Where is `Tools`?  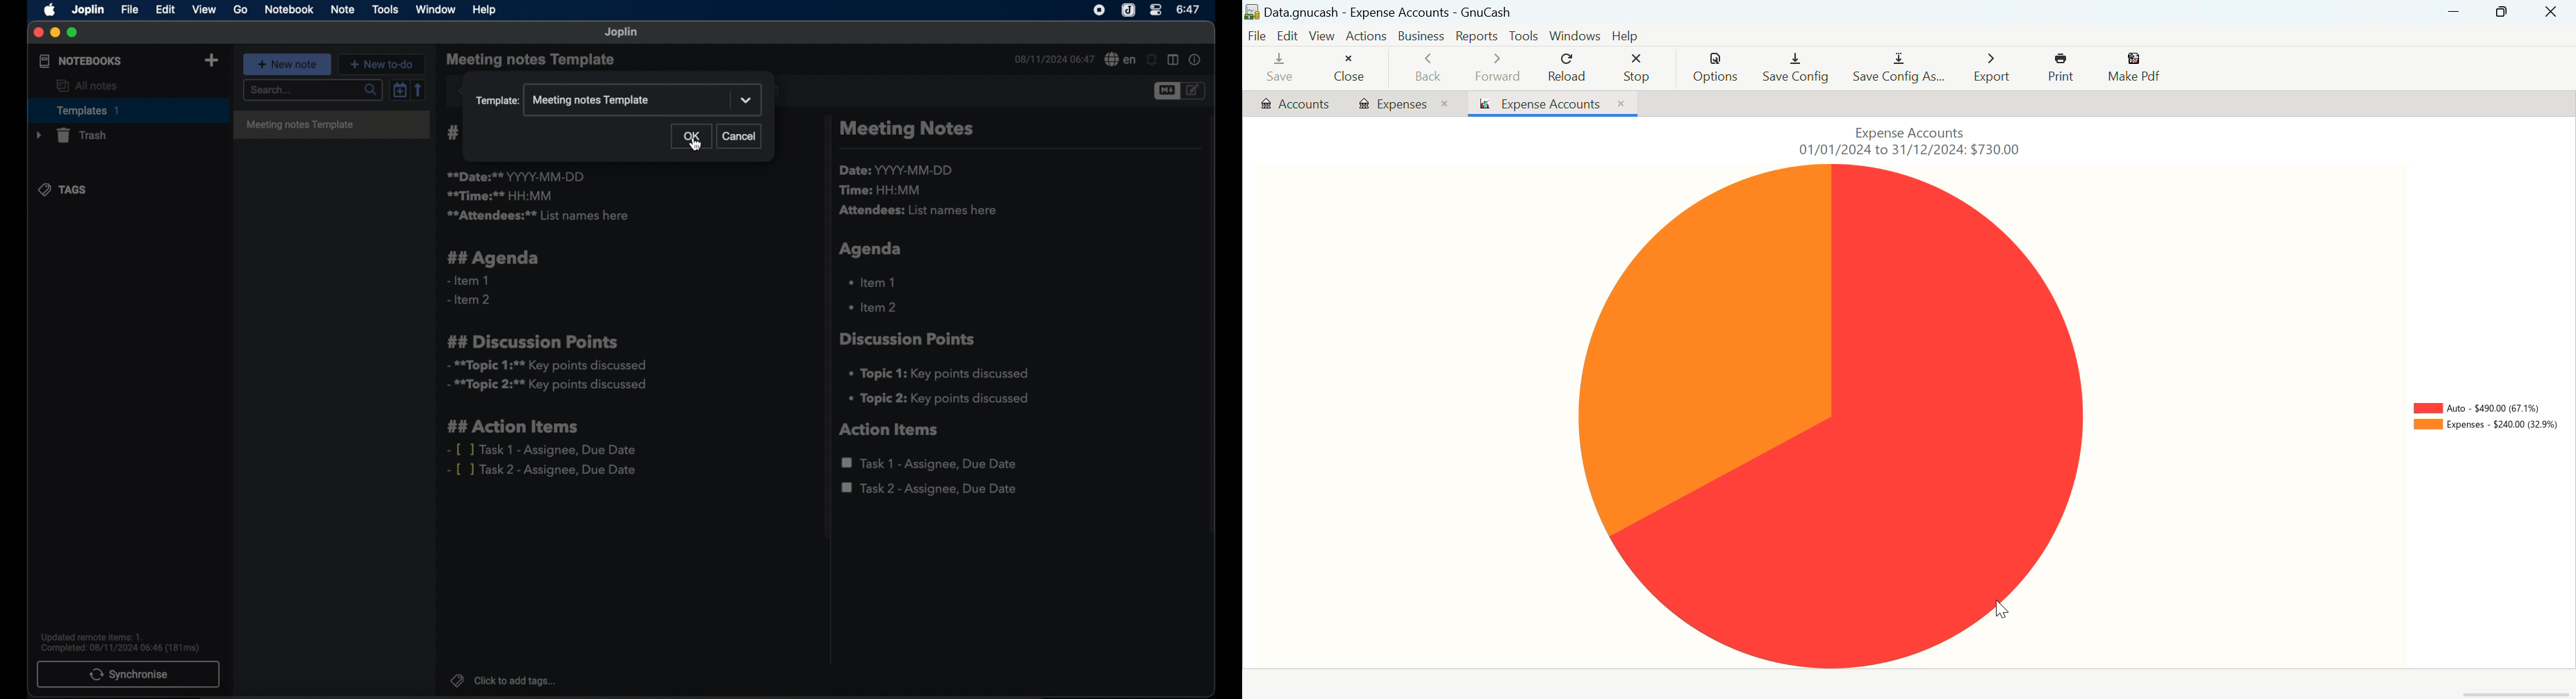 Tools is located at coordinates (1523, 36).